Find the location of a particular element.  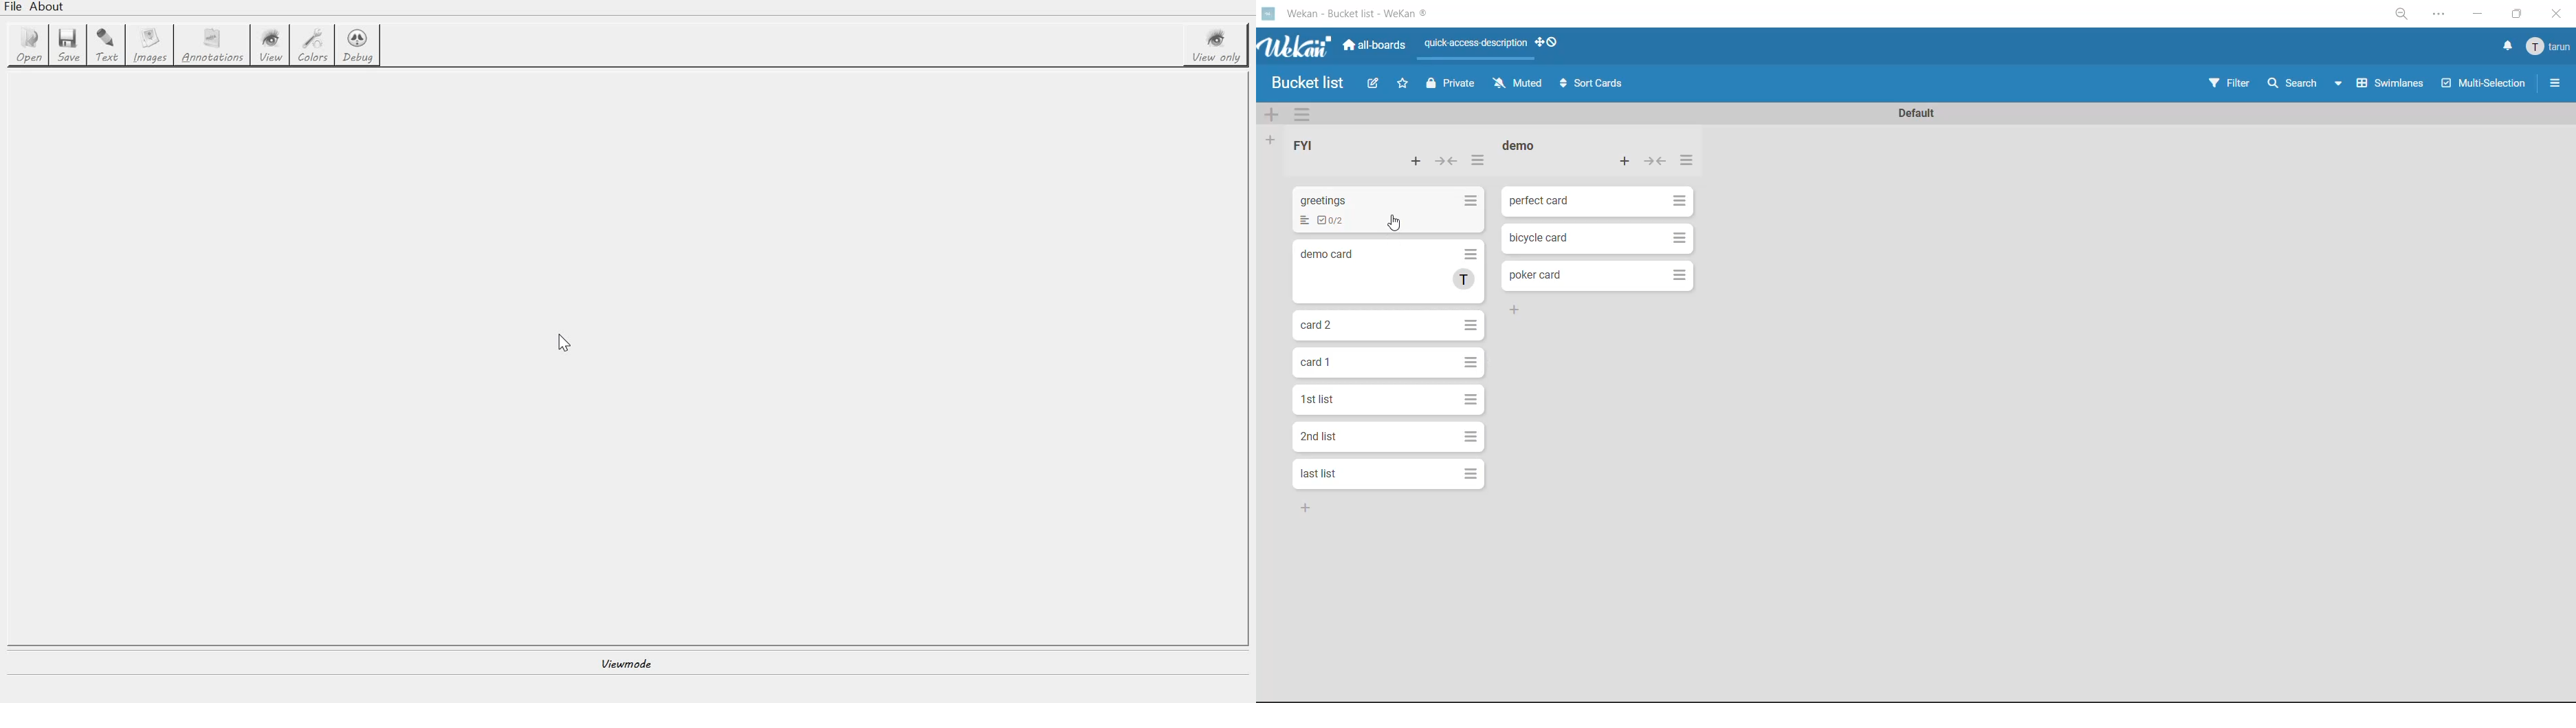

card 4 is located at coordinates (1389, 364).